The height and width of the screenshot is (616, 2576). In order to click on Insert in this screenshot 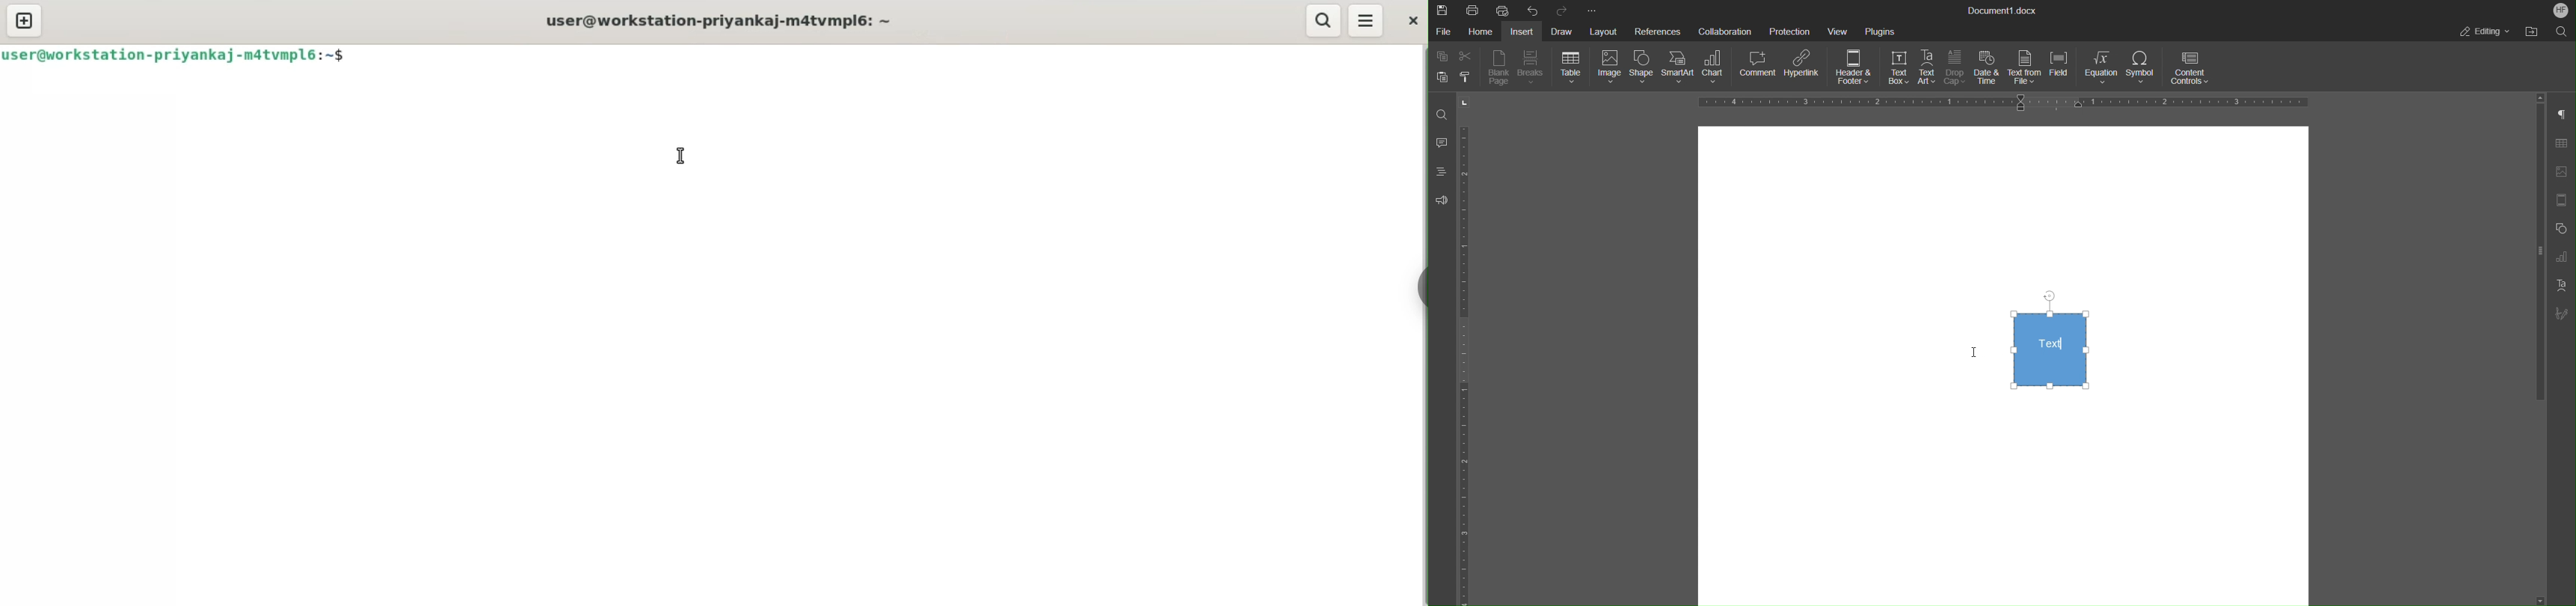, I will do `click(1525, 31)`.